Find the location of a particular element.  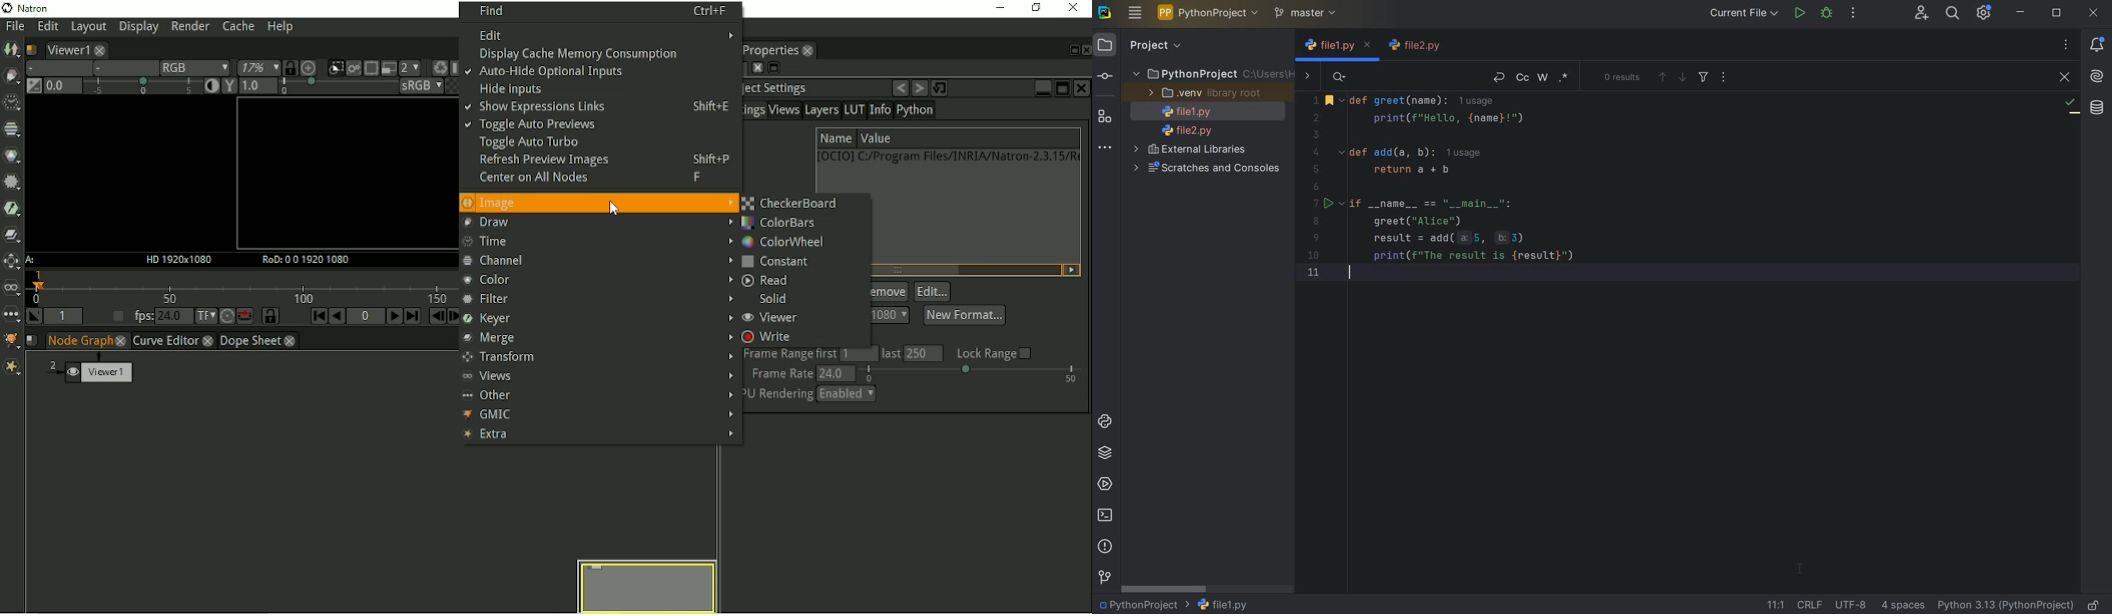

NO PROBLEMS FOUND is located at coordinates (2071, 106).